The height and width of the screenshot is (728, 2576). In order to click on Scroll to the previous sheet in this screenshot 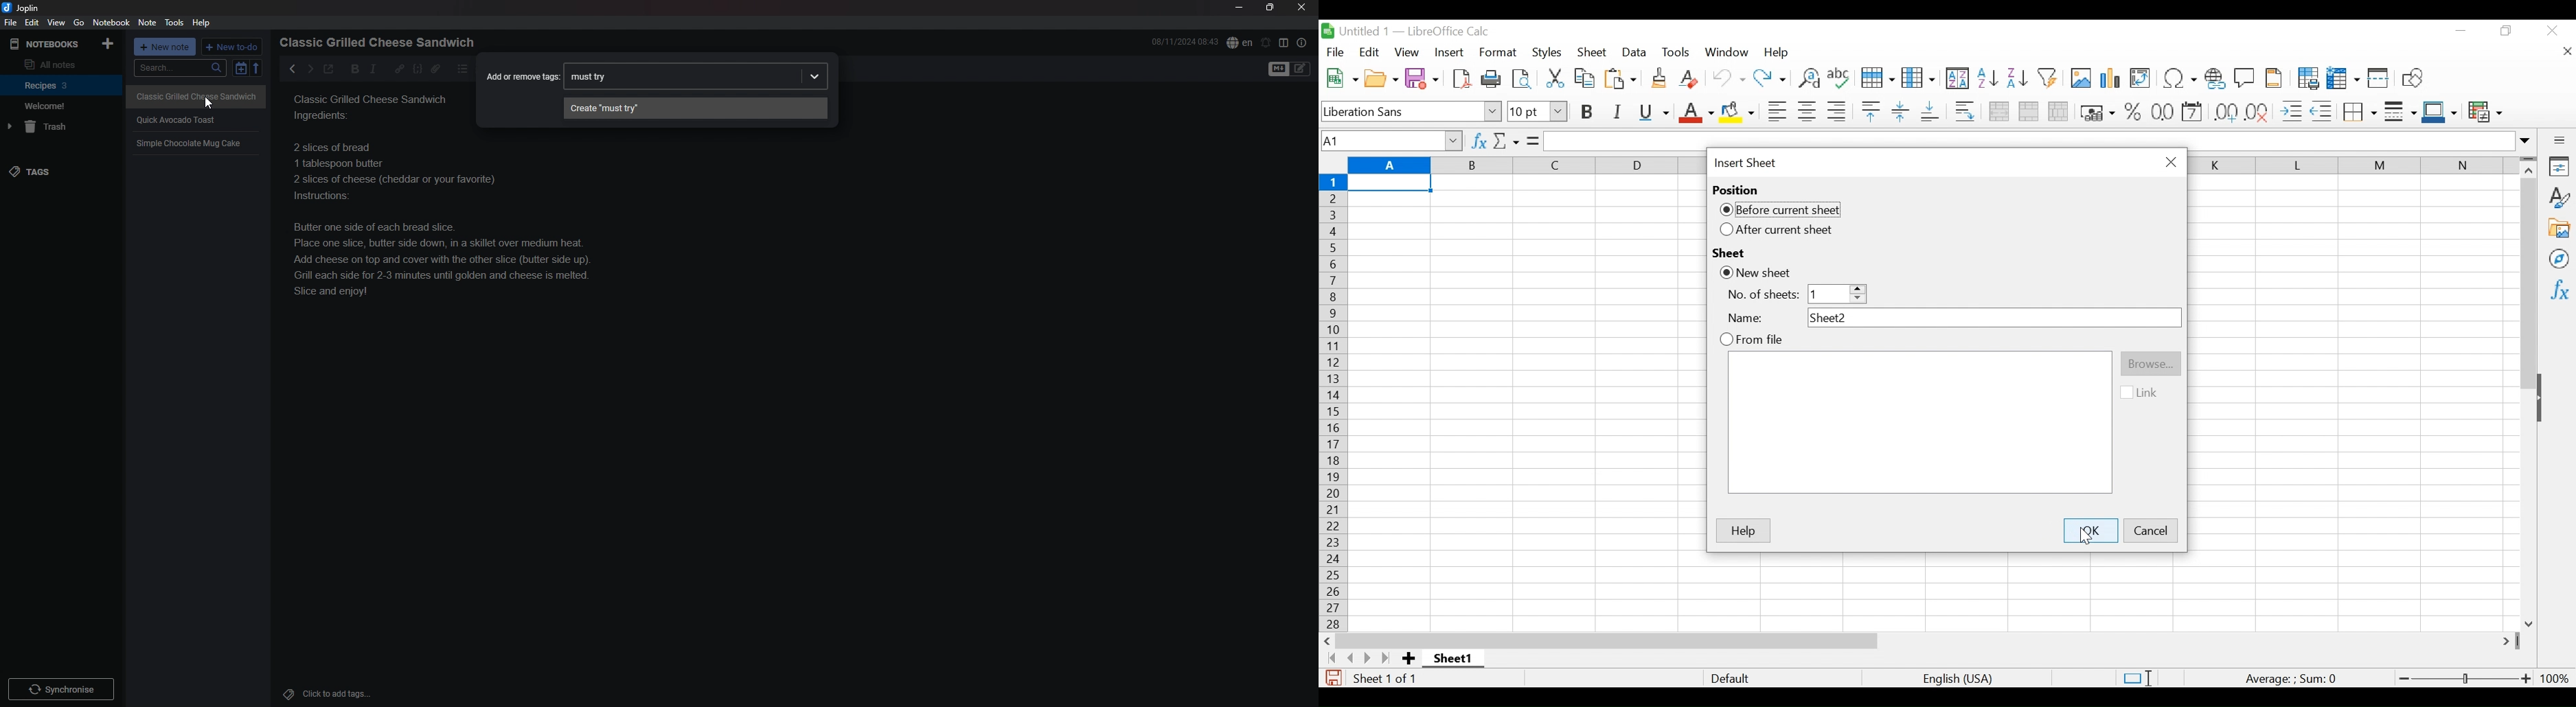, I will do `click(1349, 658)`.